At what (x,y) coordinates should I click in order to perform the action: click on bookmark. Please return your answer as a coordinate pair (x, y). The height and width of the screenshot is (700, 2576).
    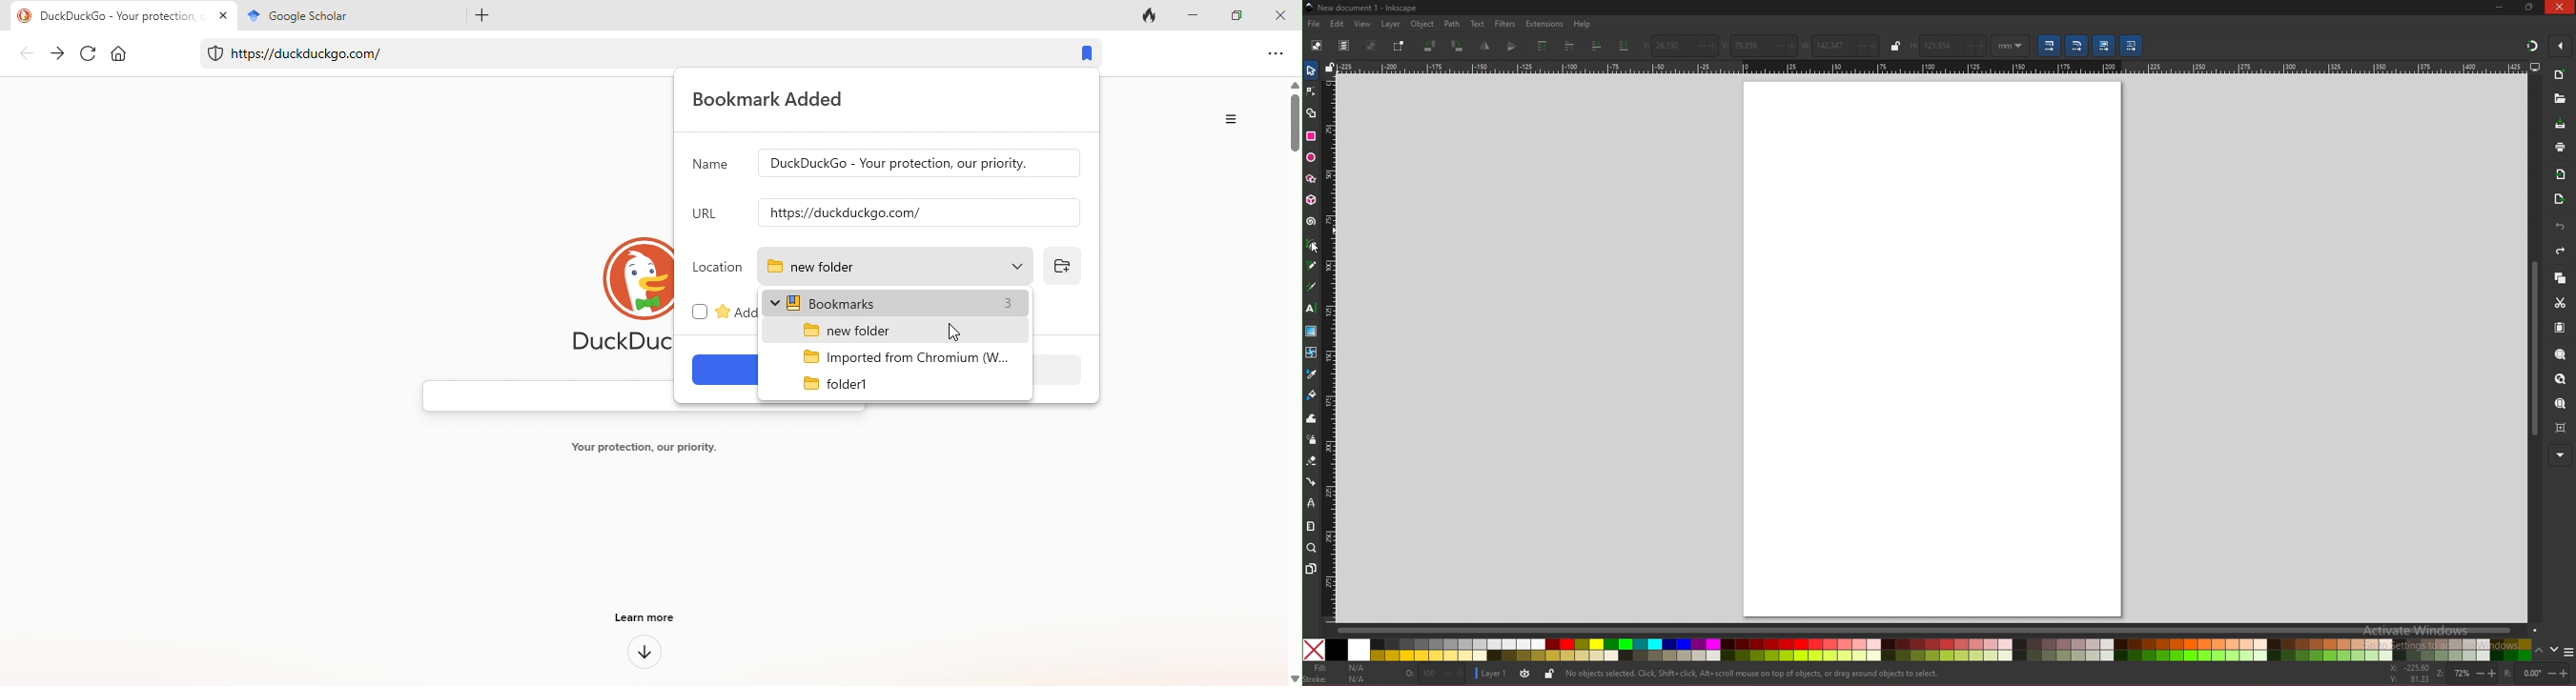
    Looking at the image, I should click on (1081, 54).